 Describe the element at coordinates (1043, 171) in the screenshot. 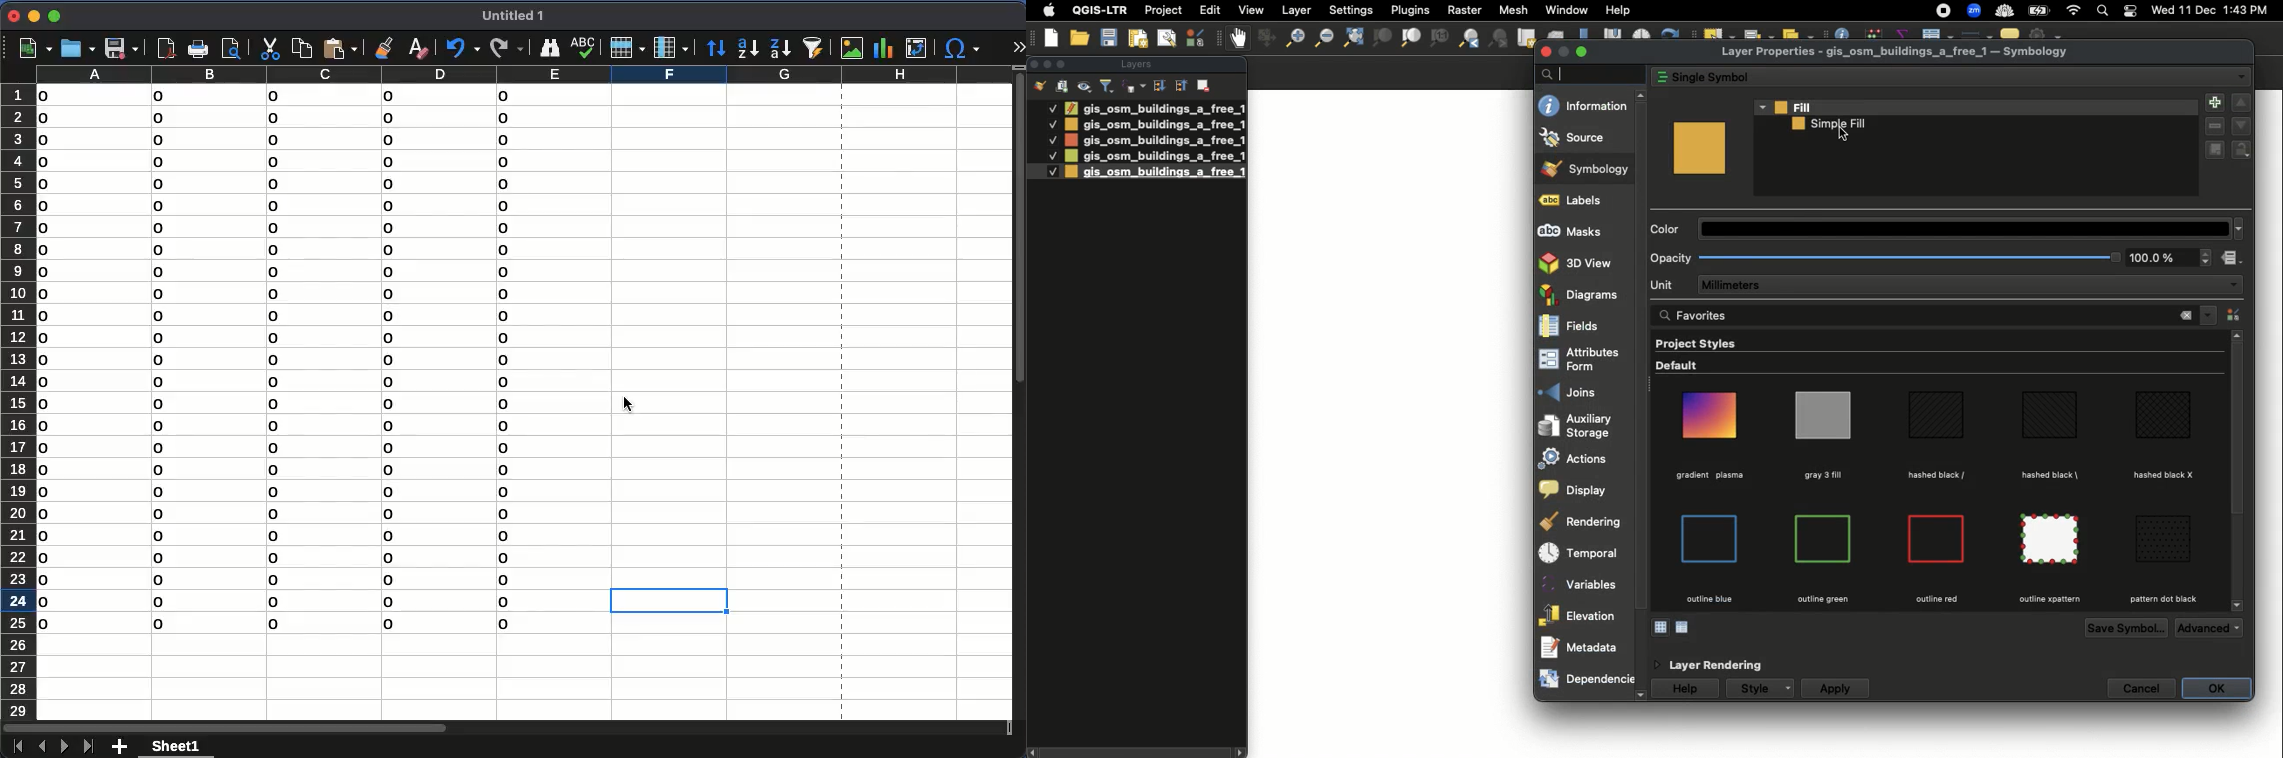

I see `Checked` at that location.